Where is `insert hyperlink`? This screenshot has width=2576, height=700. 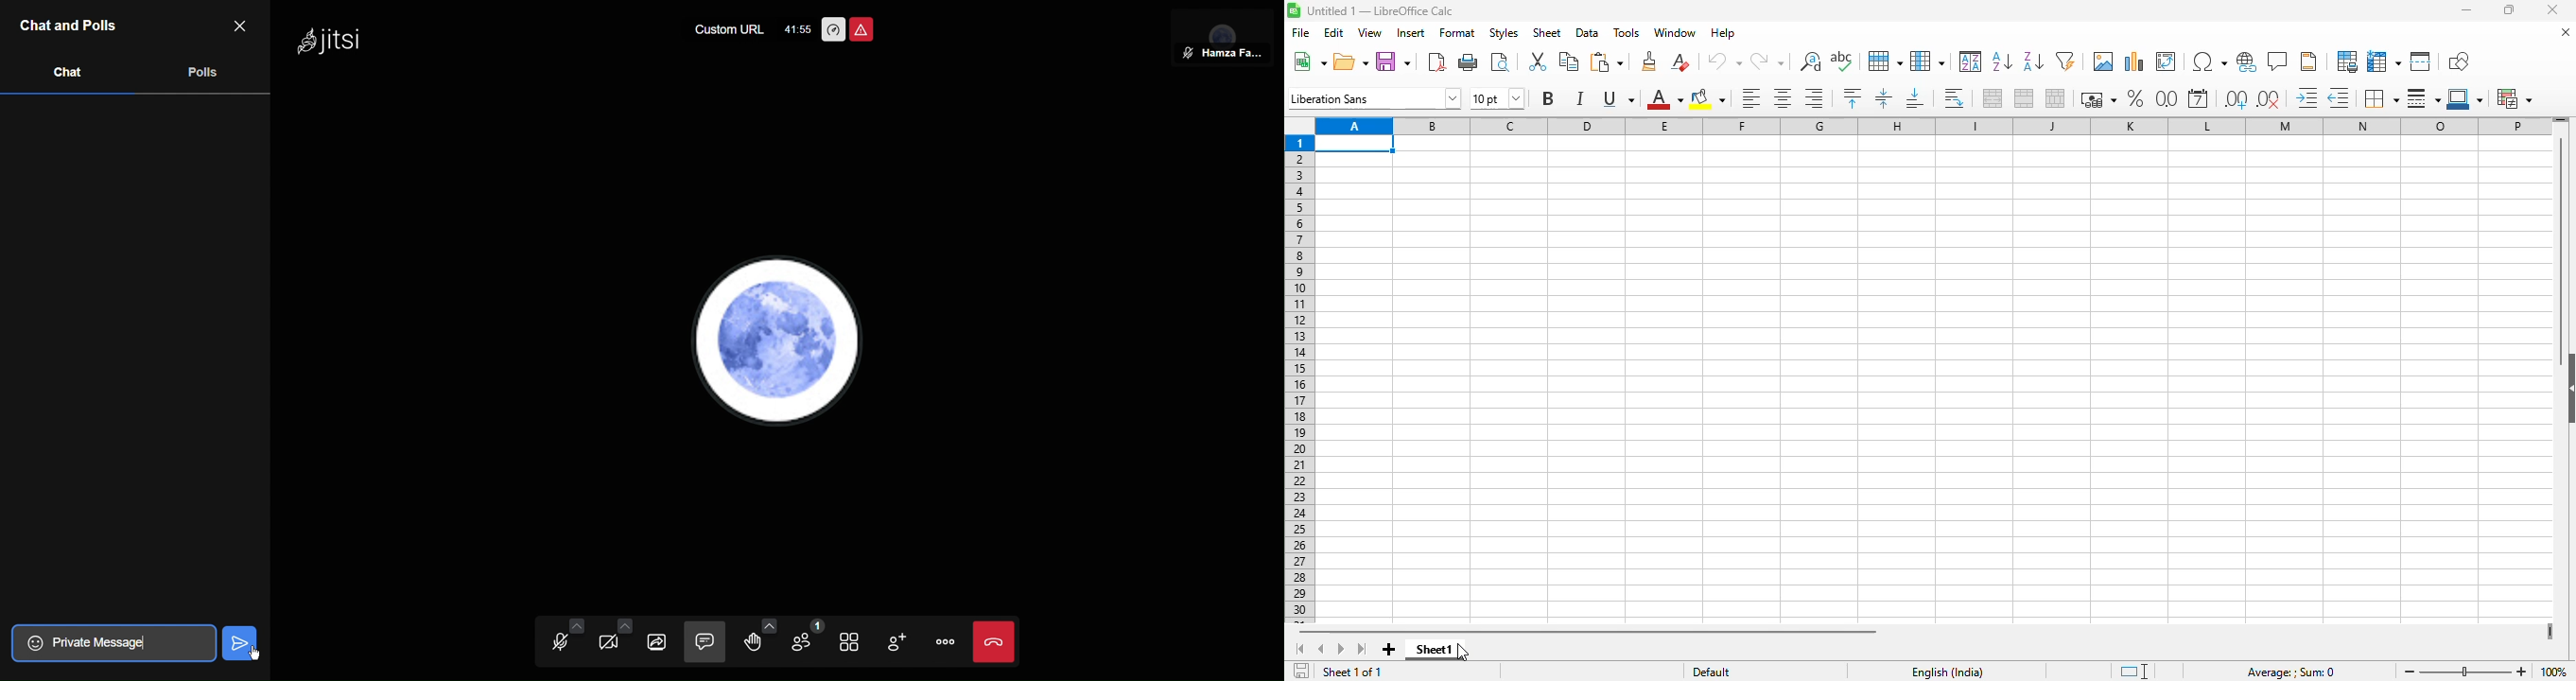
insert hyperlink is located at coordinates (2247, 61).